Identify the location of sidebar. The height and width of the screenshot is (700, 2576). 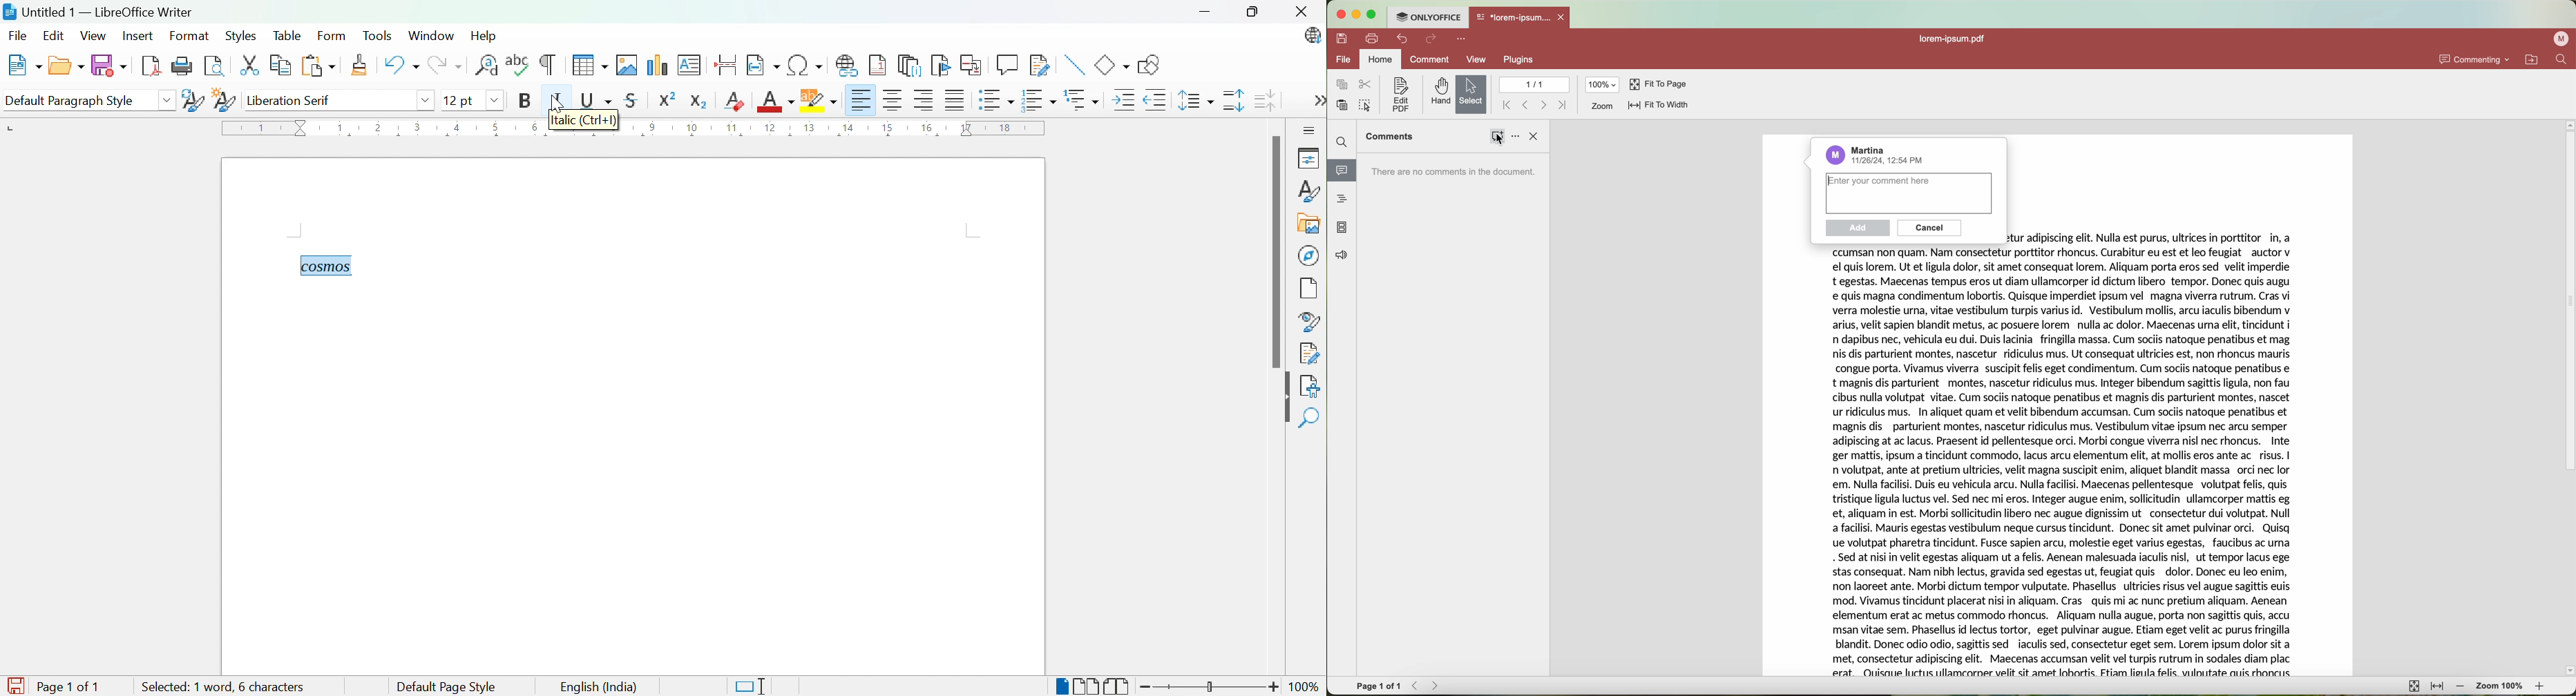
(1453, 415).